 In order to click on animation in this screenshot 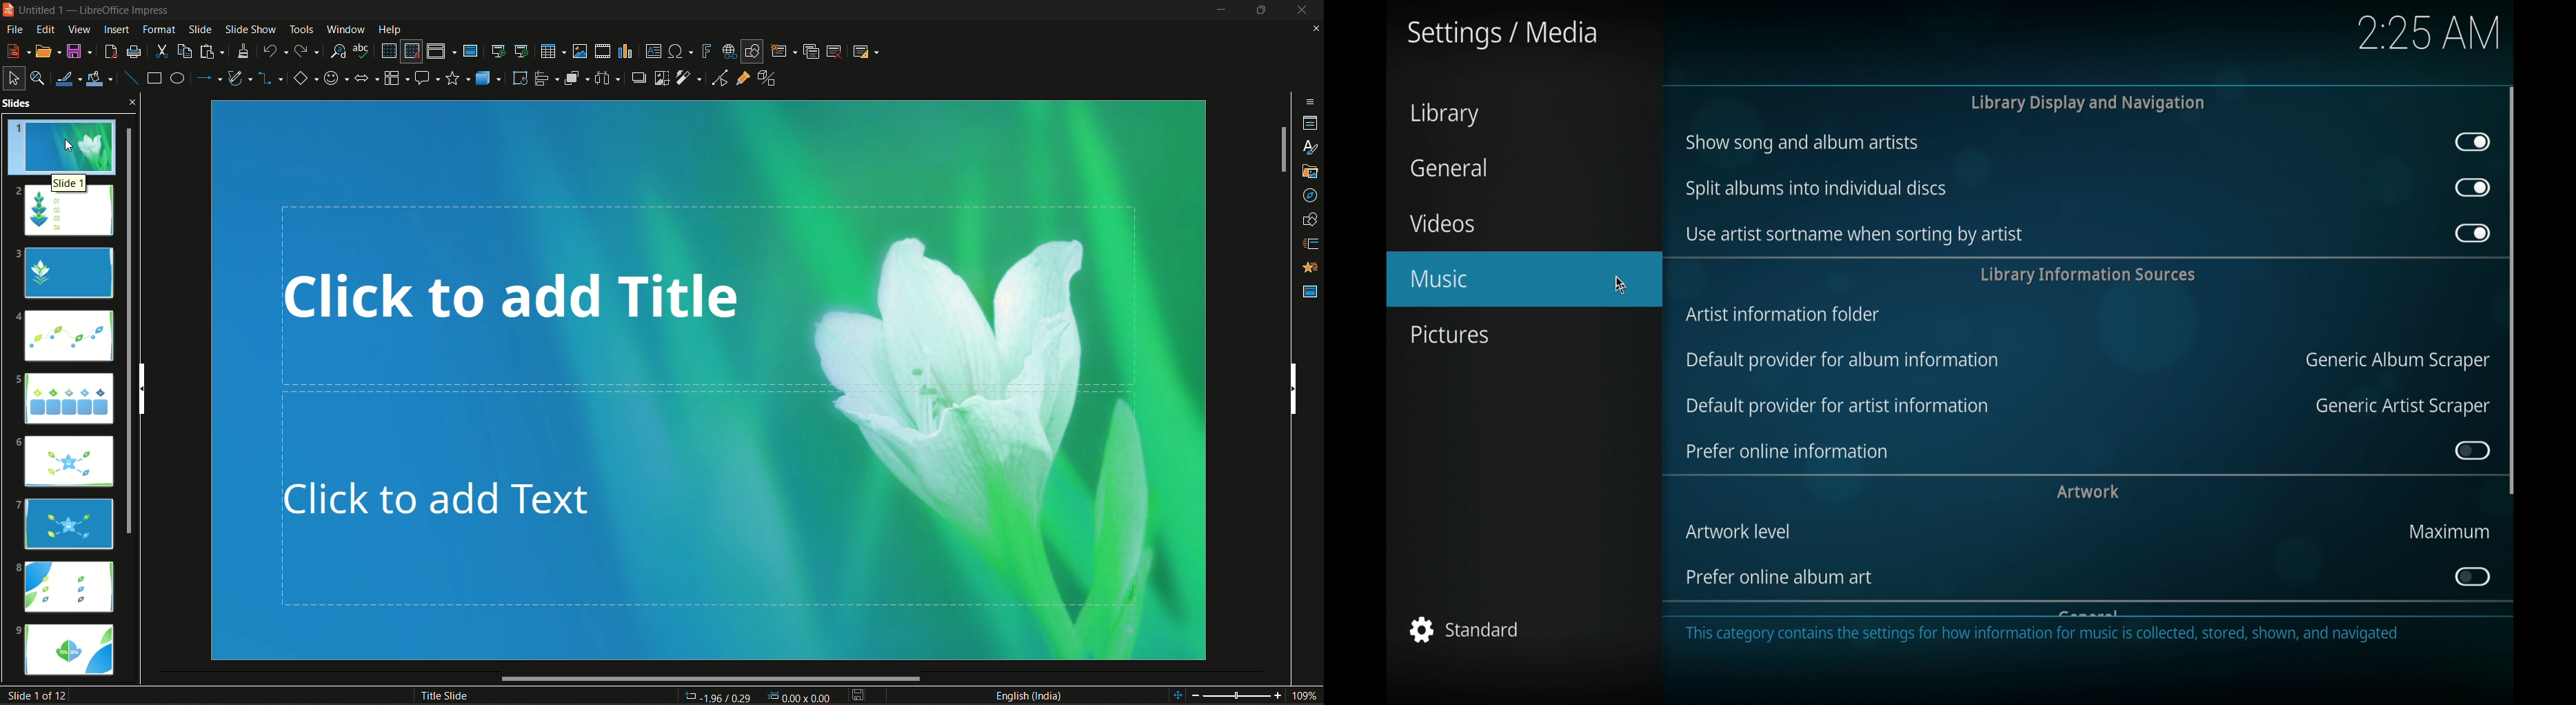, I will do `click(1307, 268)`.